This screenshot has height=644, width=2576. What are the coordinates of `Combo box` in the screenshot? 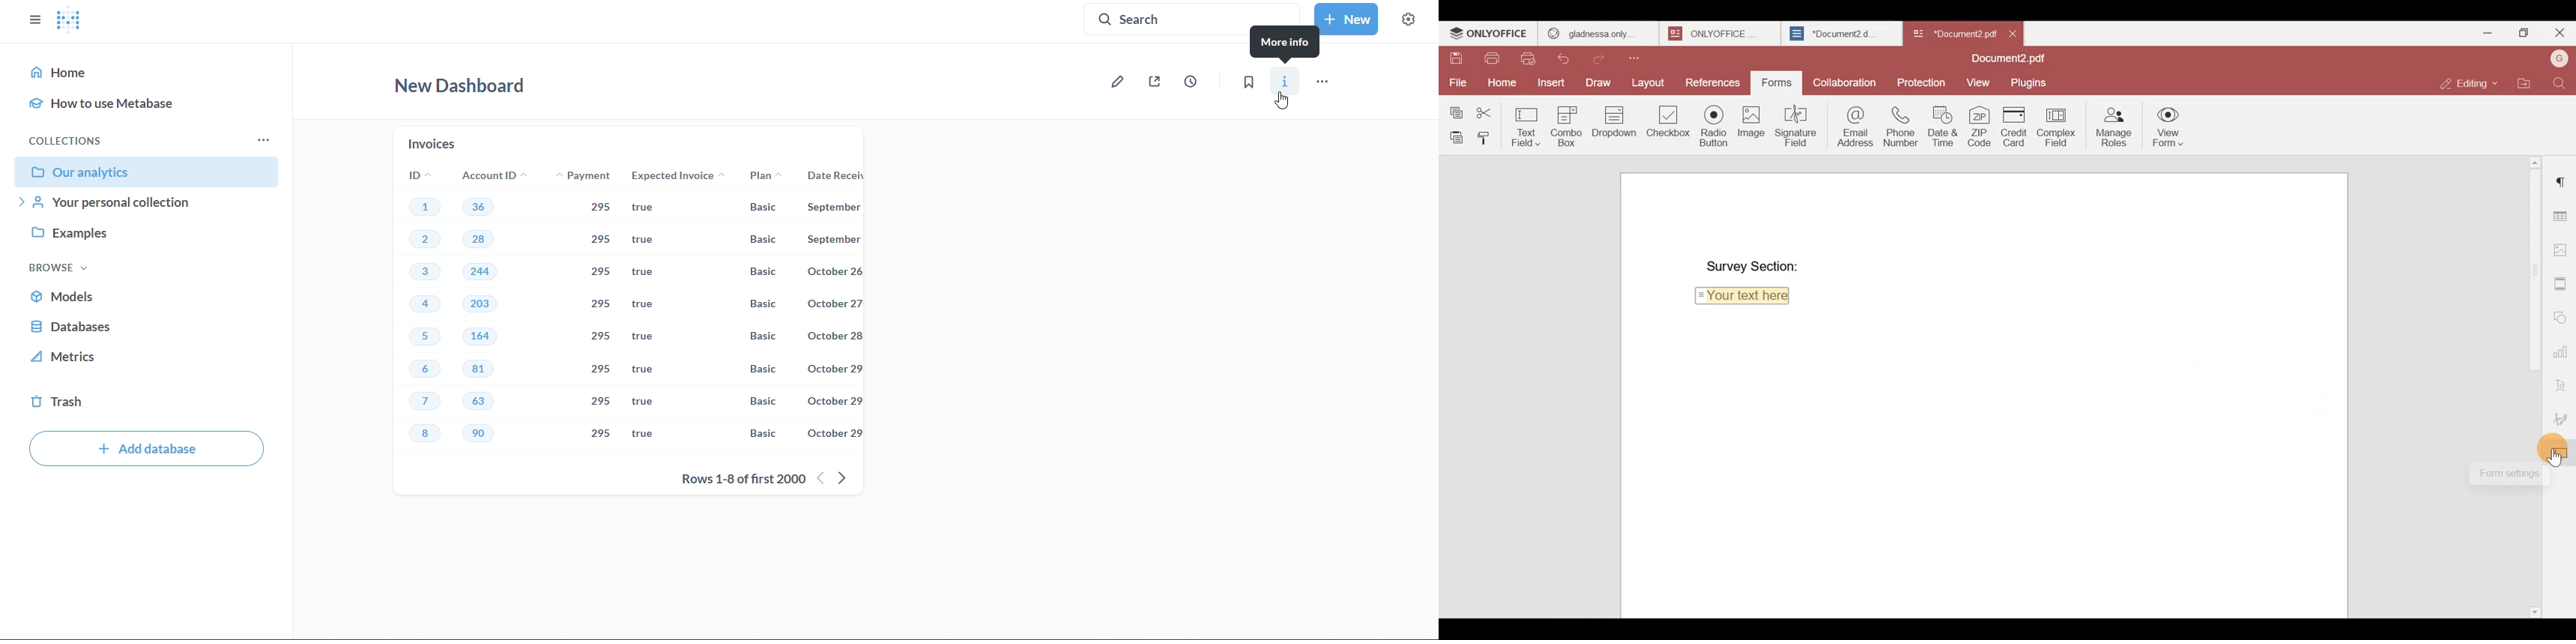 It's located at (1564, 126).